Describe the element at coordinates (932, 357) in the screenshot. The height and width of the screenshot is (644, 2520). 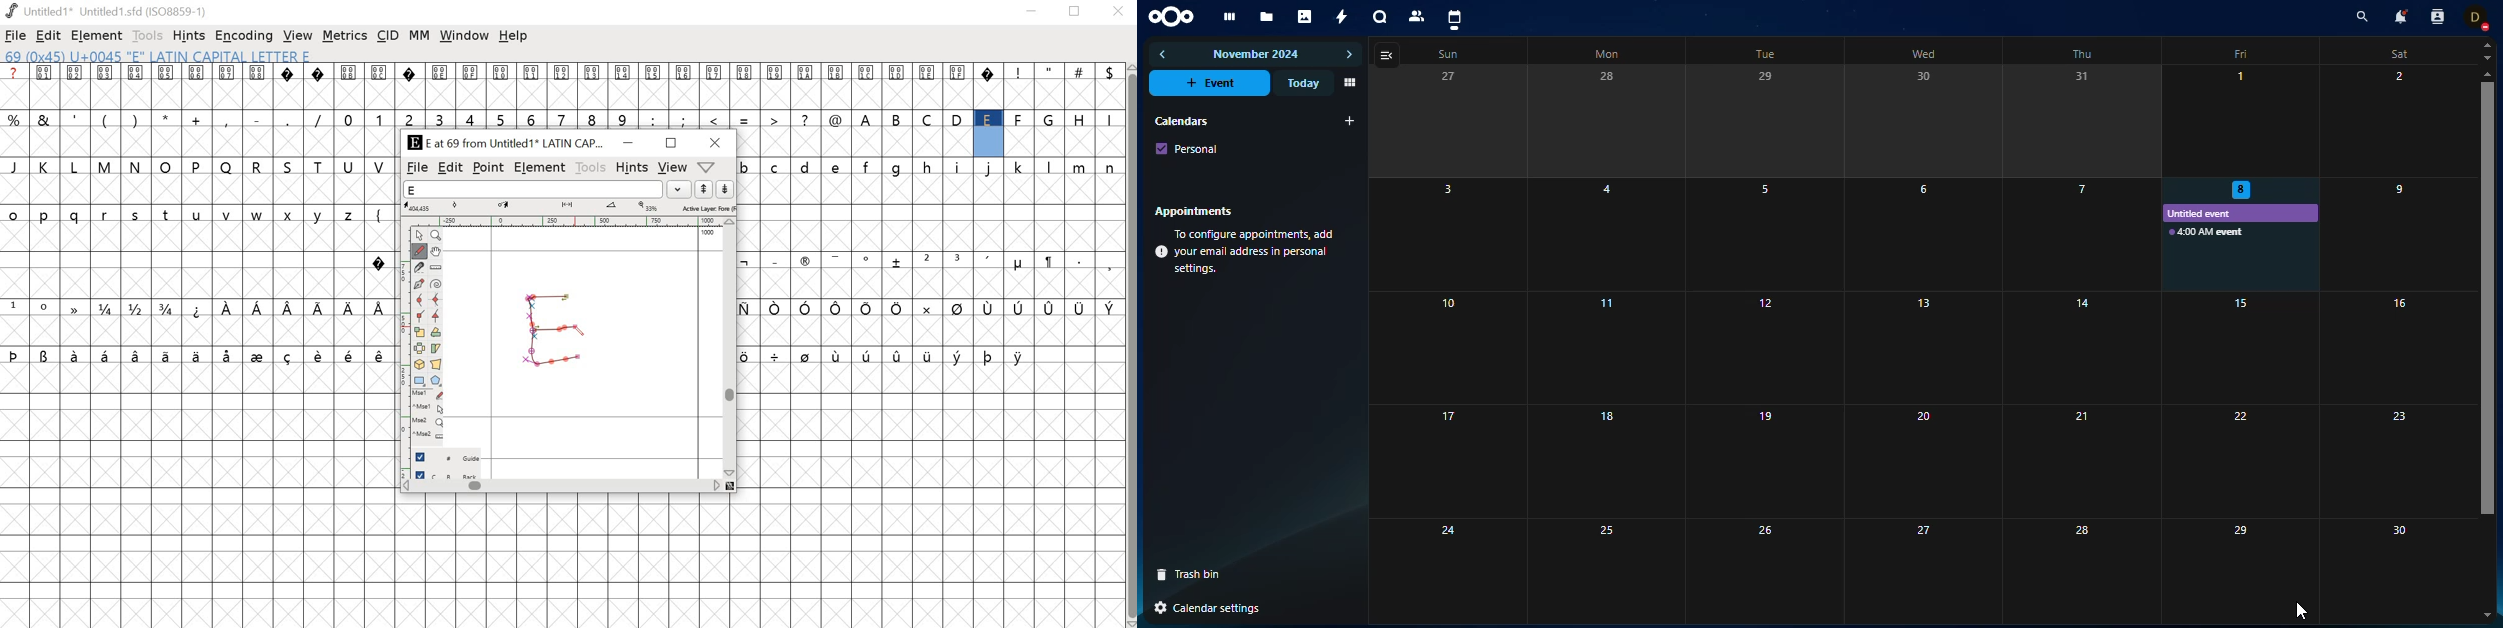
I see `special characters and empty cells` at that location.